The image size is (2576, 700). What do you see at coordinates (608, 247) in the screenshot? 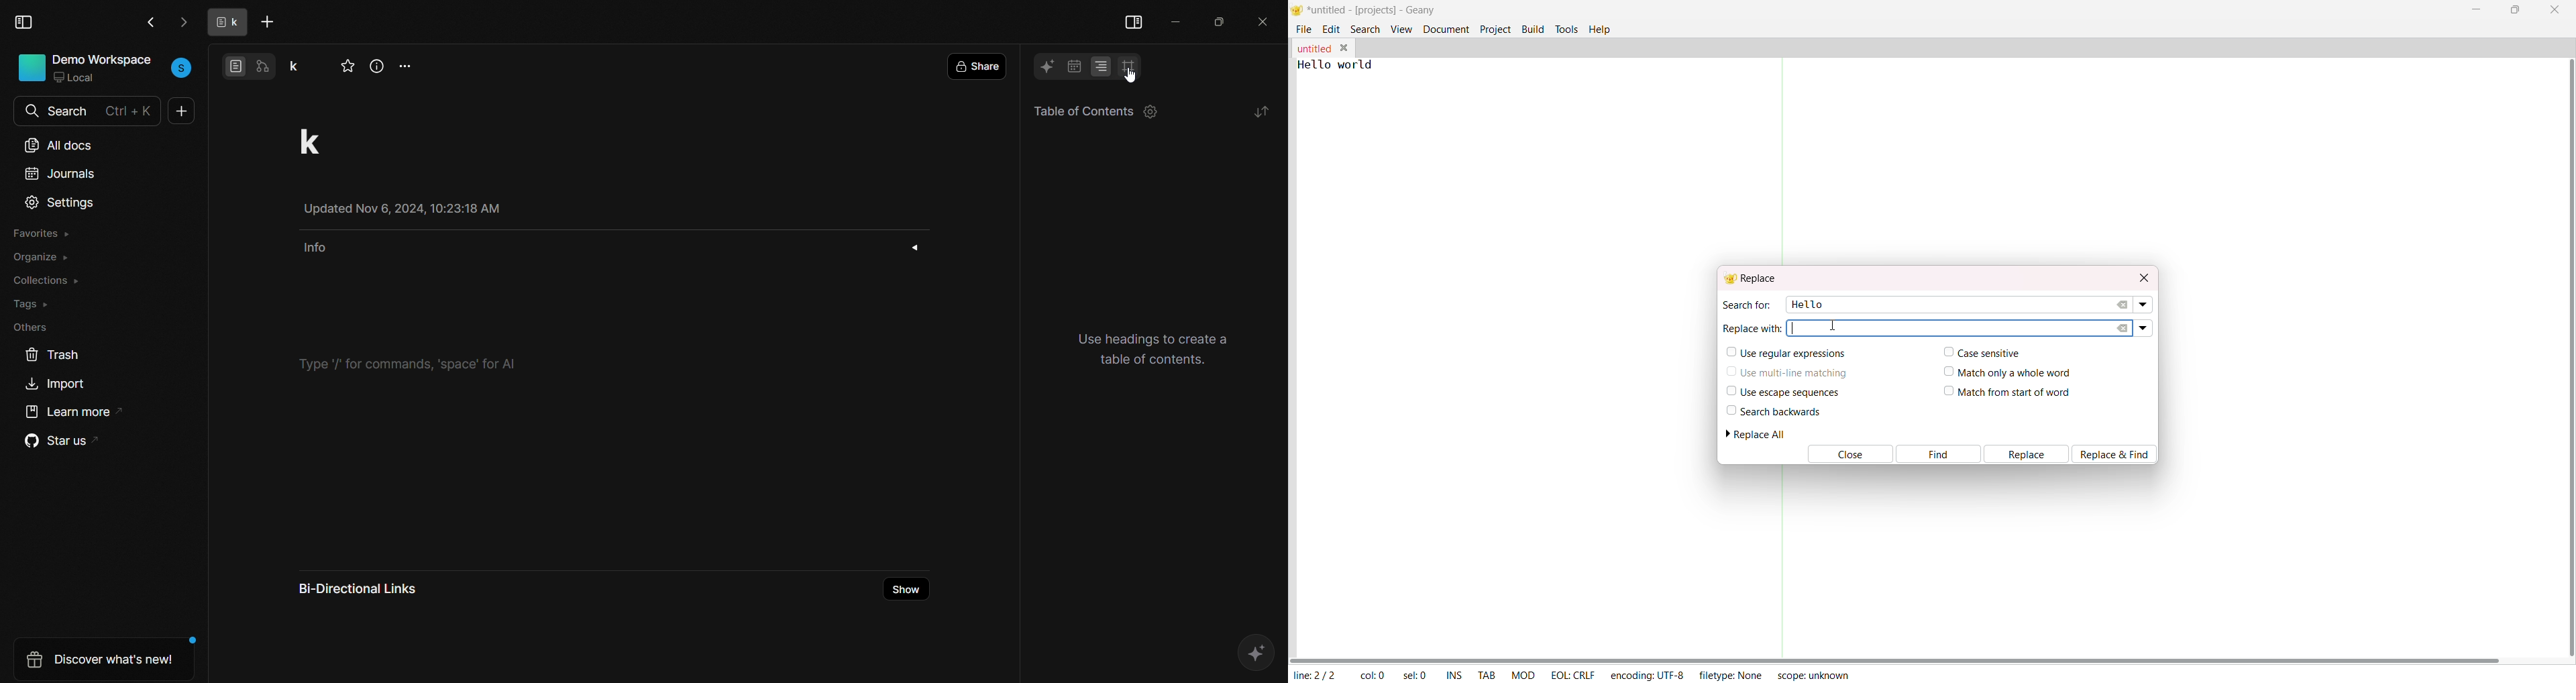
I see `info` at bounding box center [608, 247].